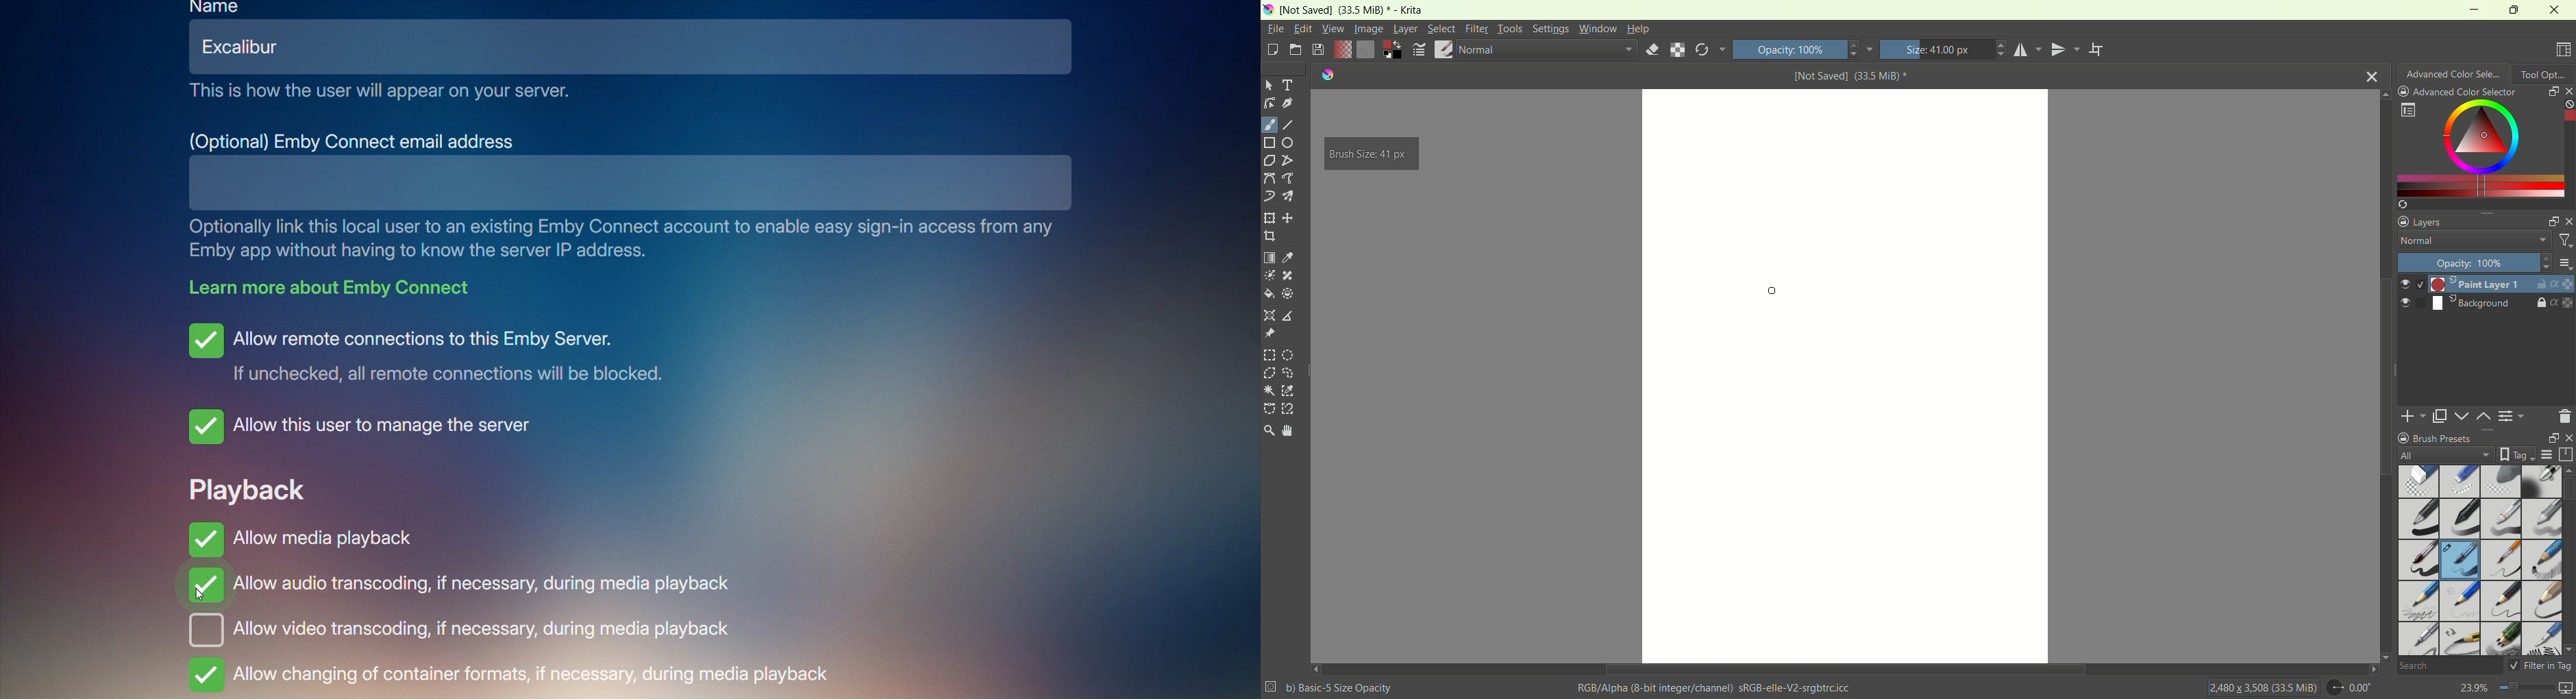 This screenshot has height=700, width=2576. Describe the element at coordinates (2461, 562) in the screenshot. I see `basic 5 opacity` at that location.